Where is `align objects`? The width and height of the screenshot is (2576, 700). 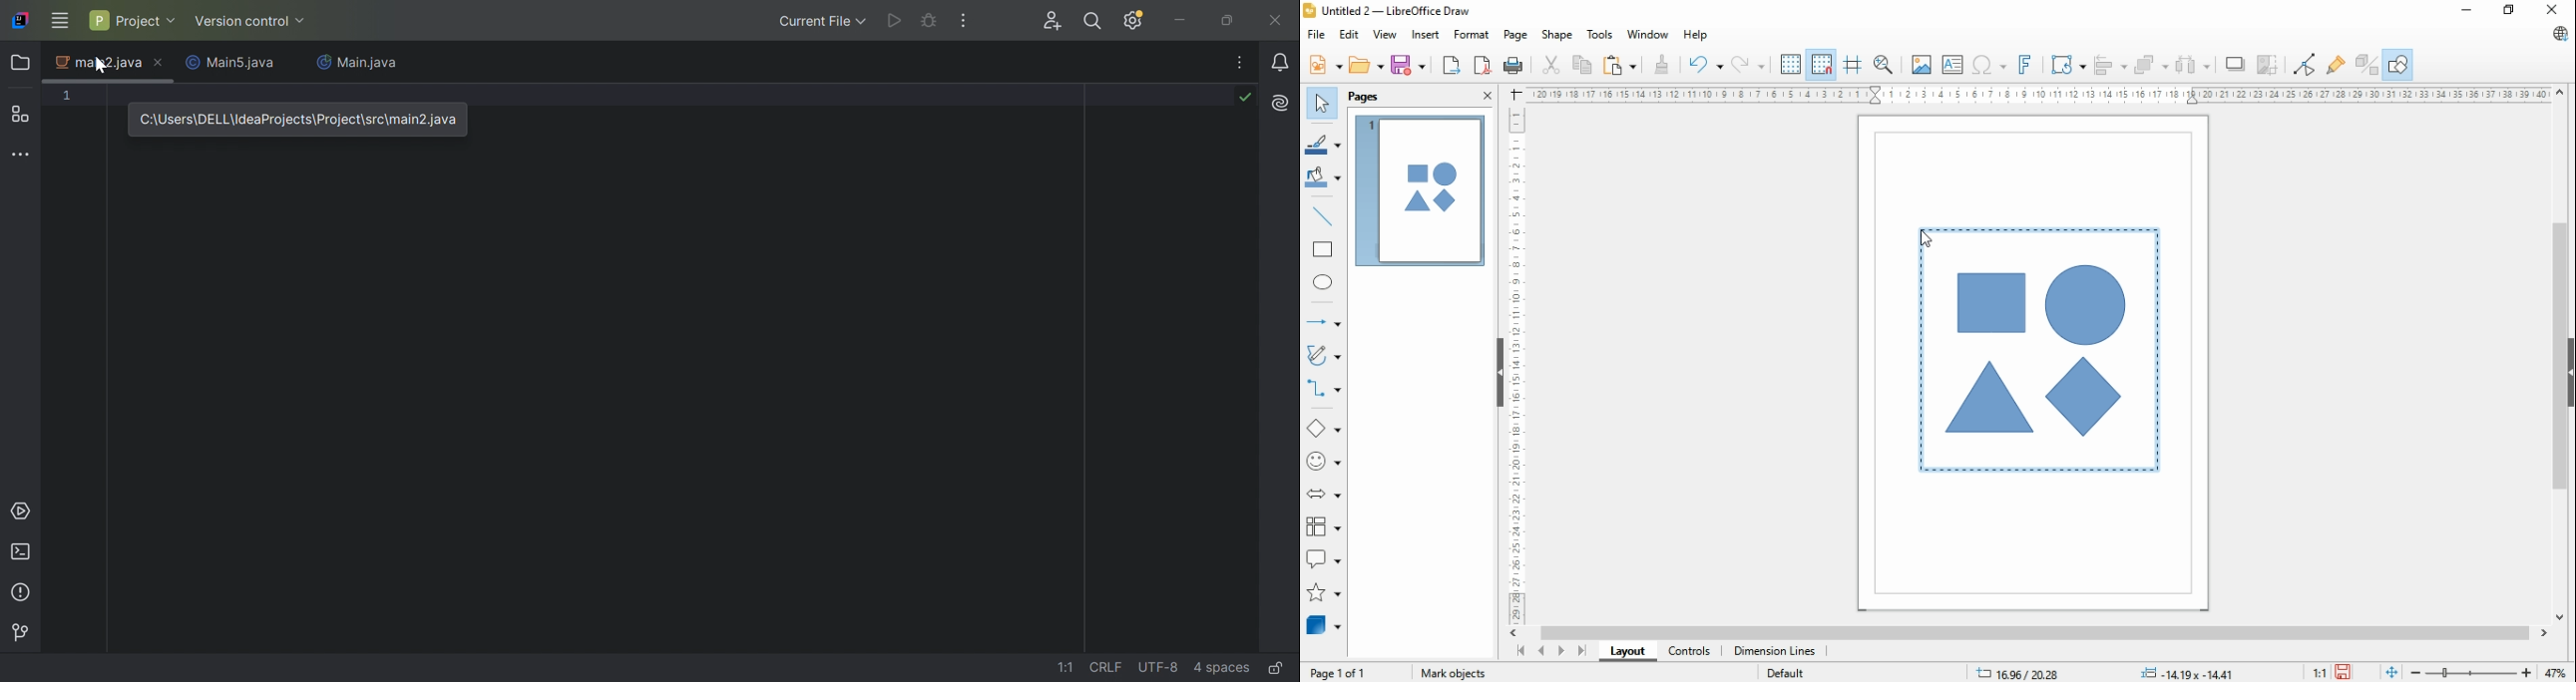 align objects is located at coordinates (2108, 64).